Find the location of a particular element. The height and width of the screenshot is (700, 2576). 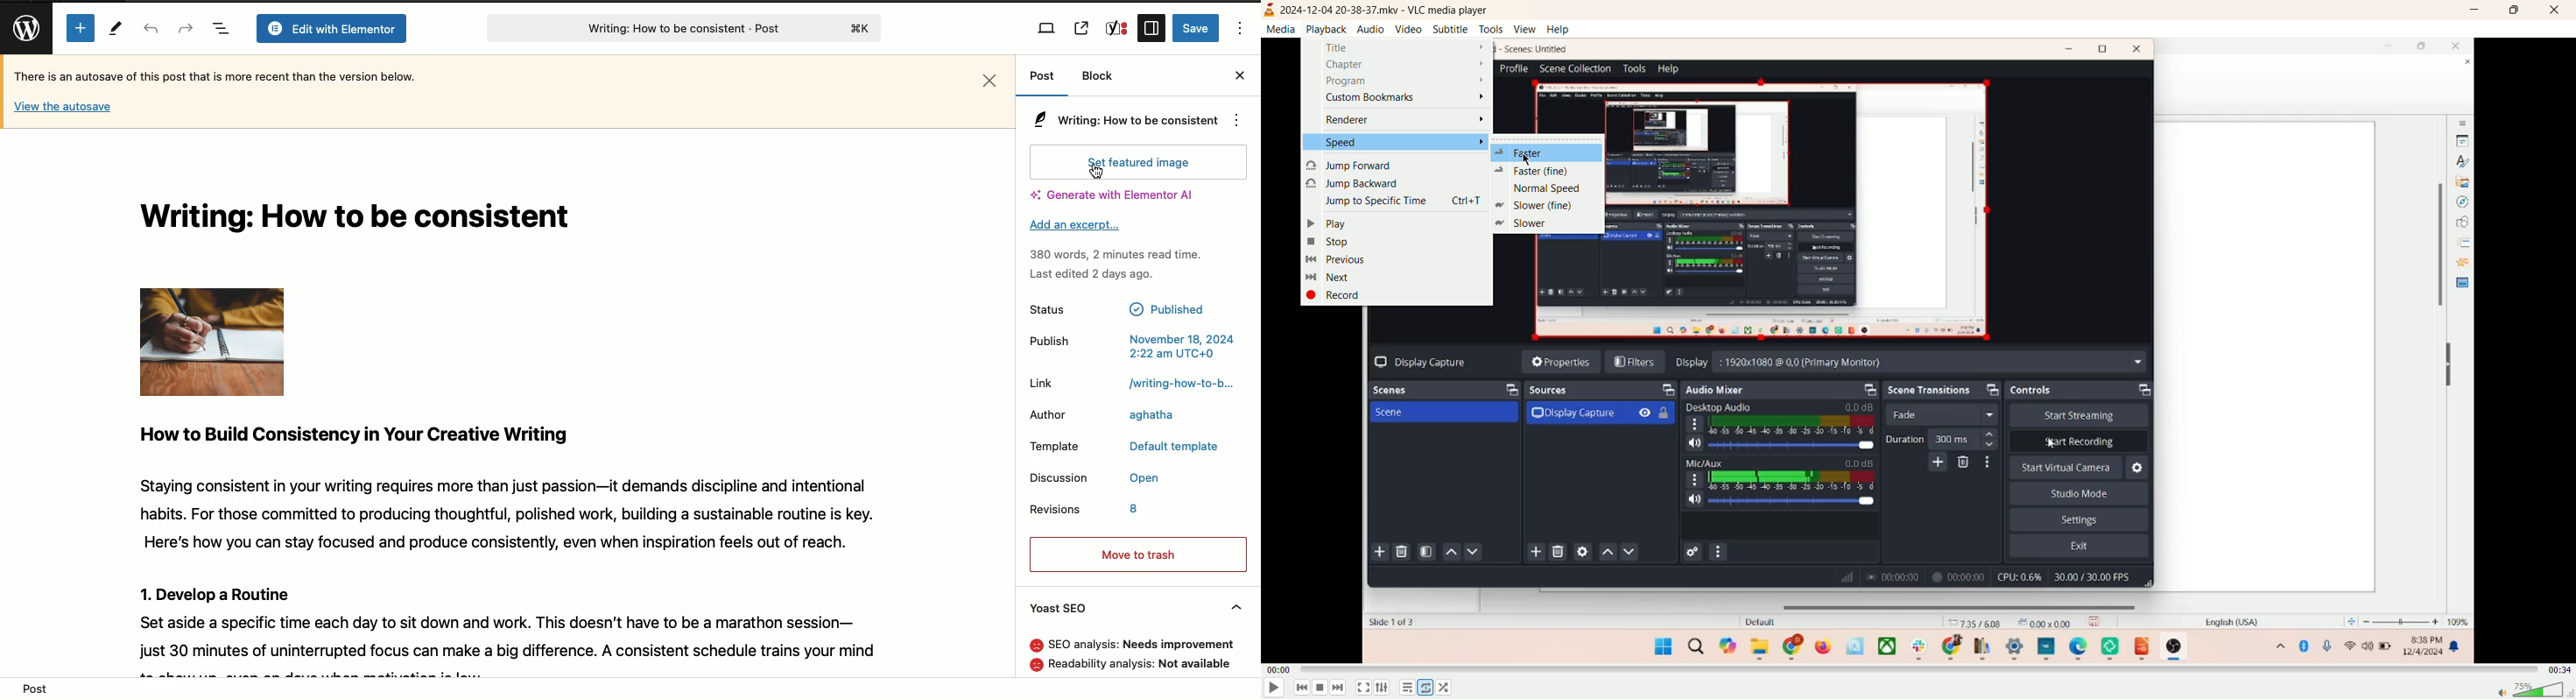

Move to trash is located at coordinates (1138, 554).